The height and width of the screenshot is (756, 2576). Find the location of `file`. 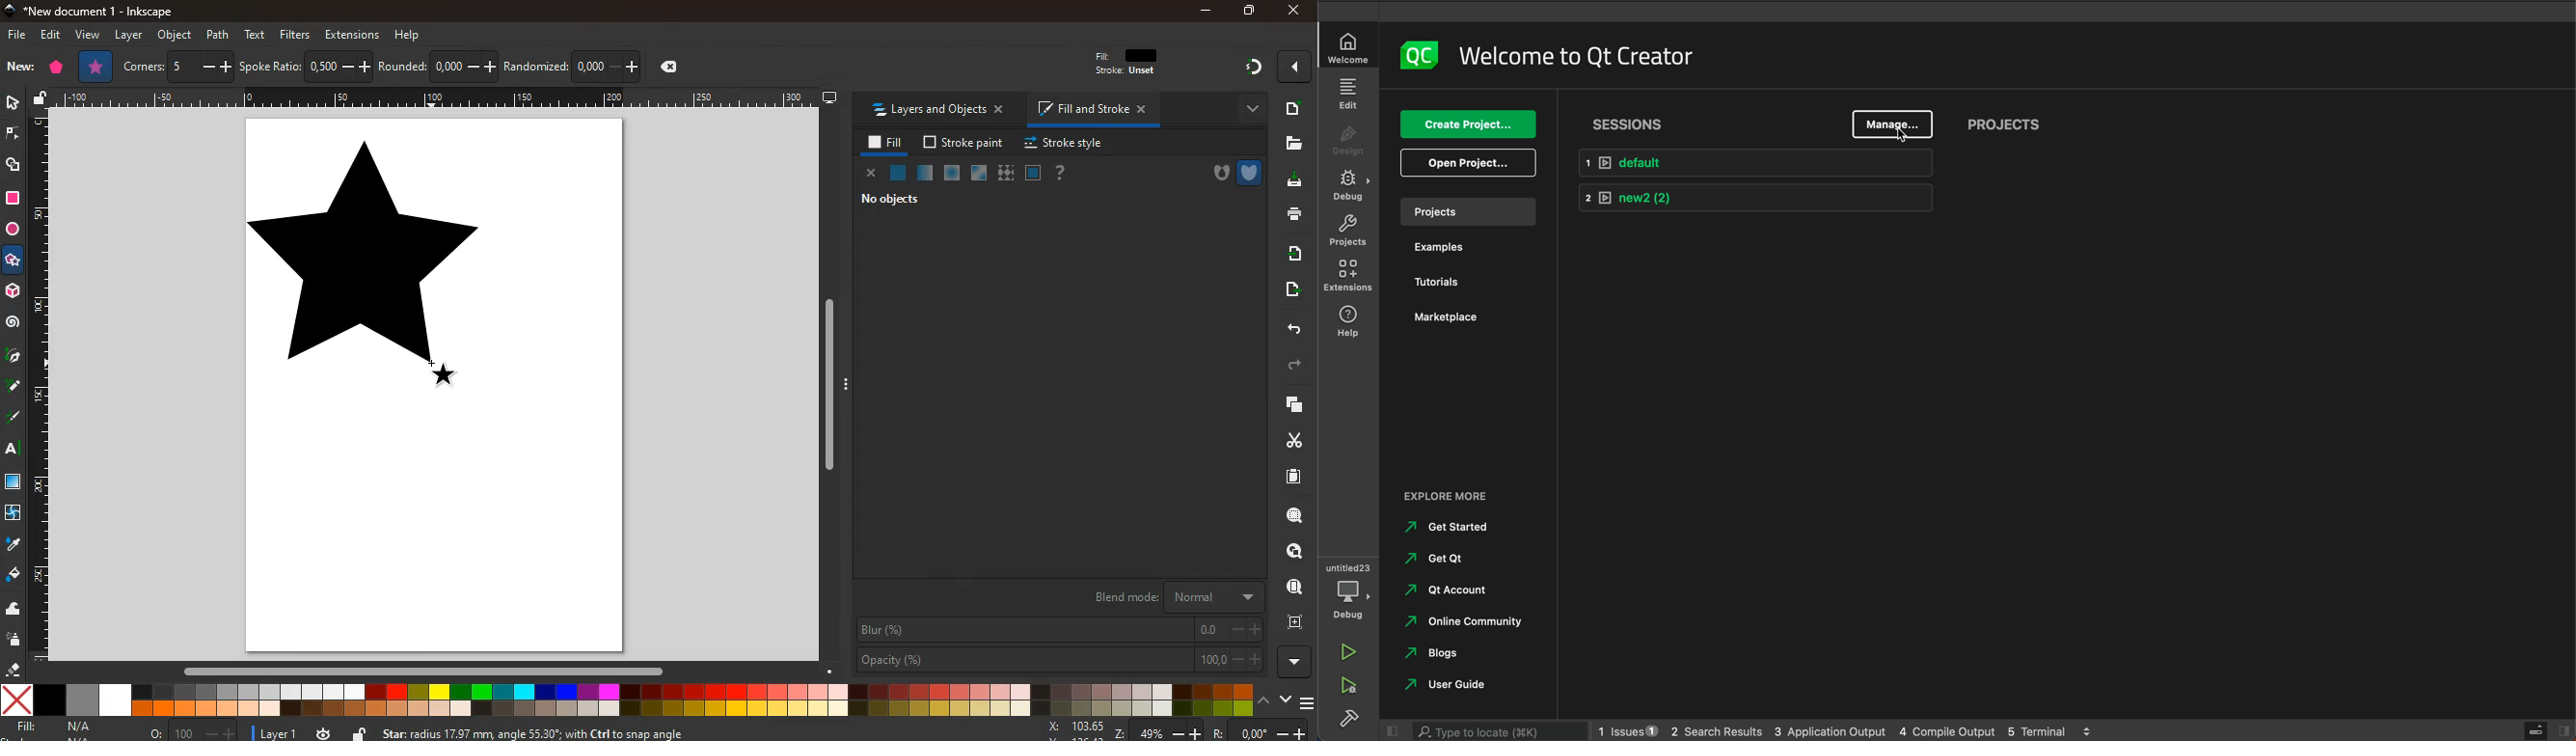

file is located at coordinates (18, 35).